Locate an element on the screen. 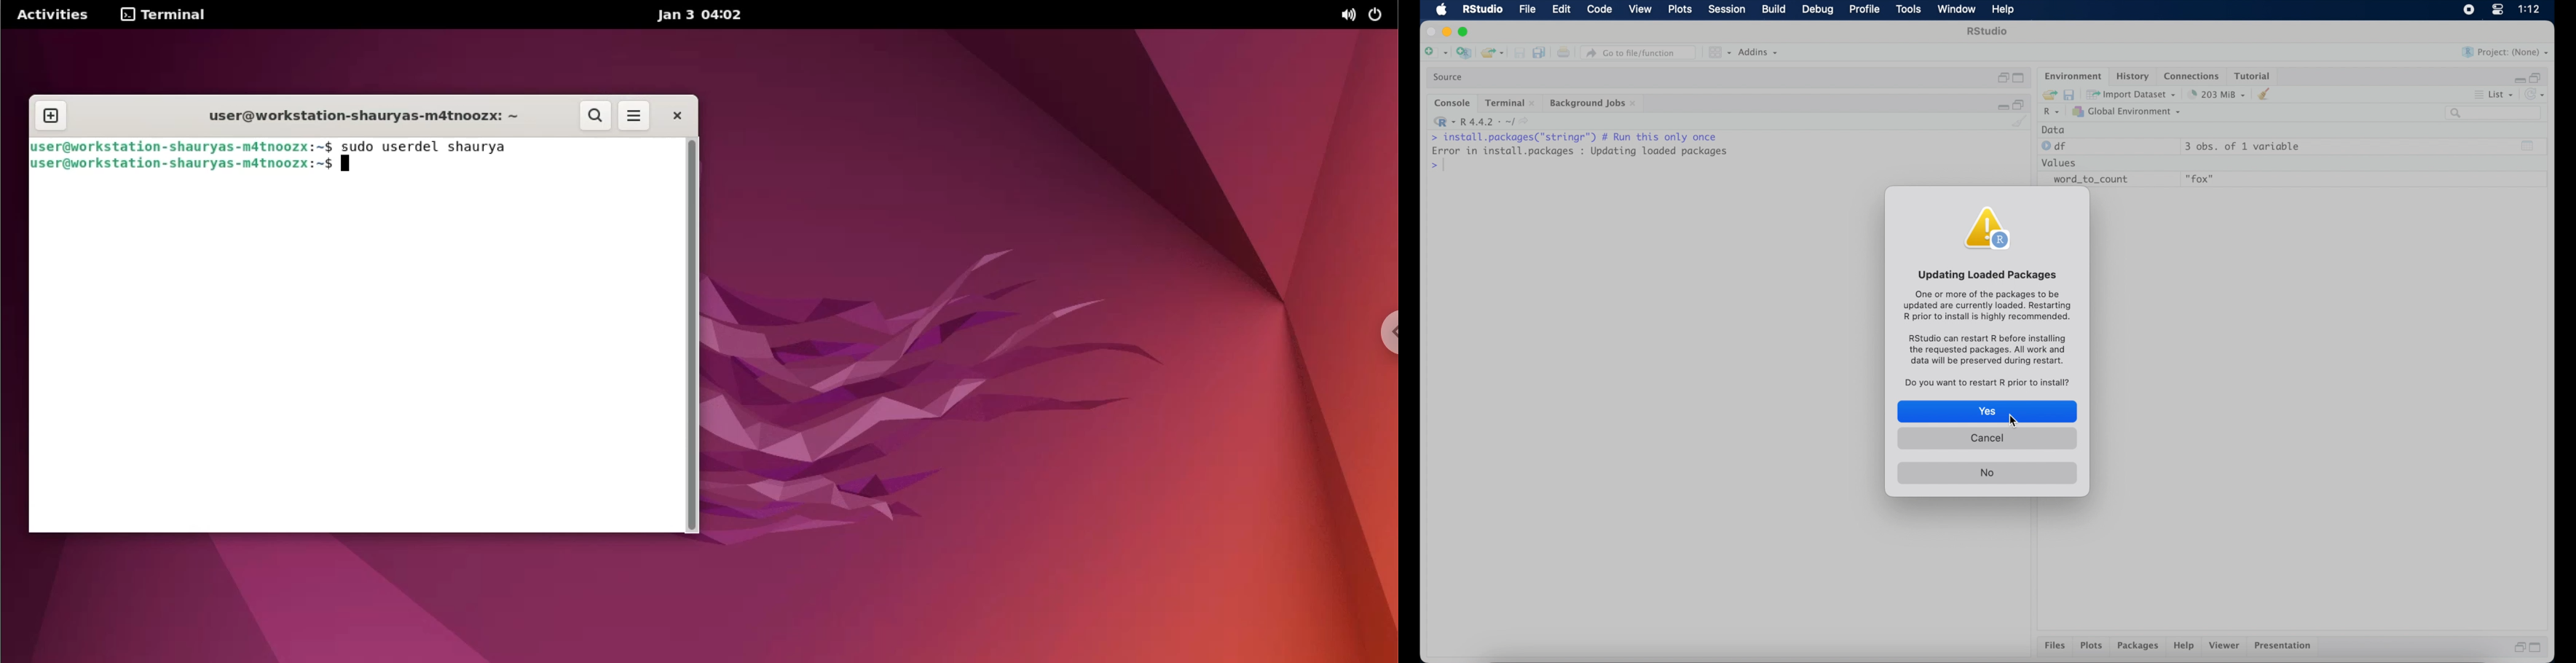 The height and width of the screenshot is (672, 2576). 203 MB is located at coordinates (2218, 95).